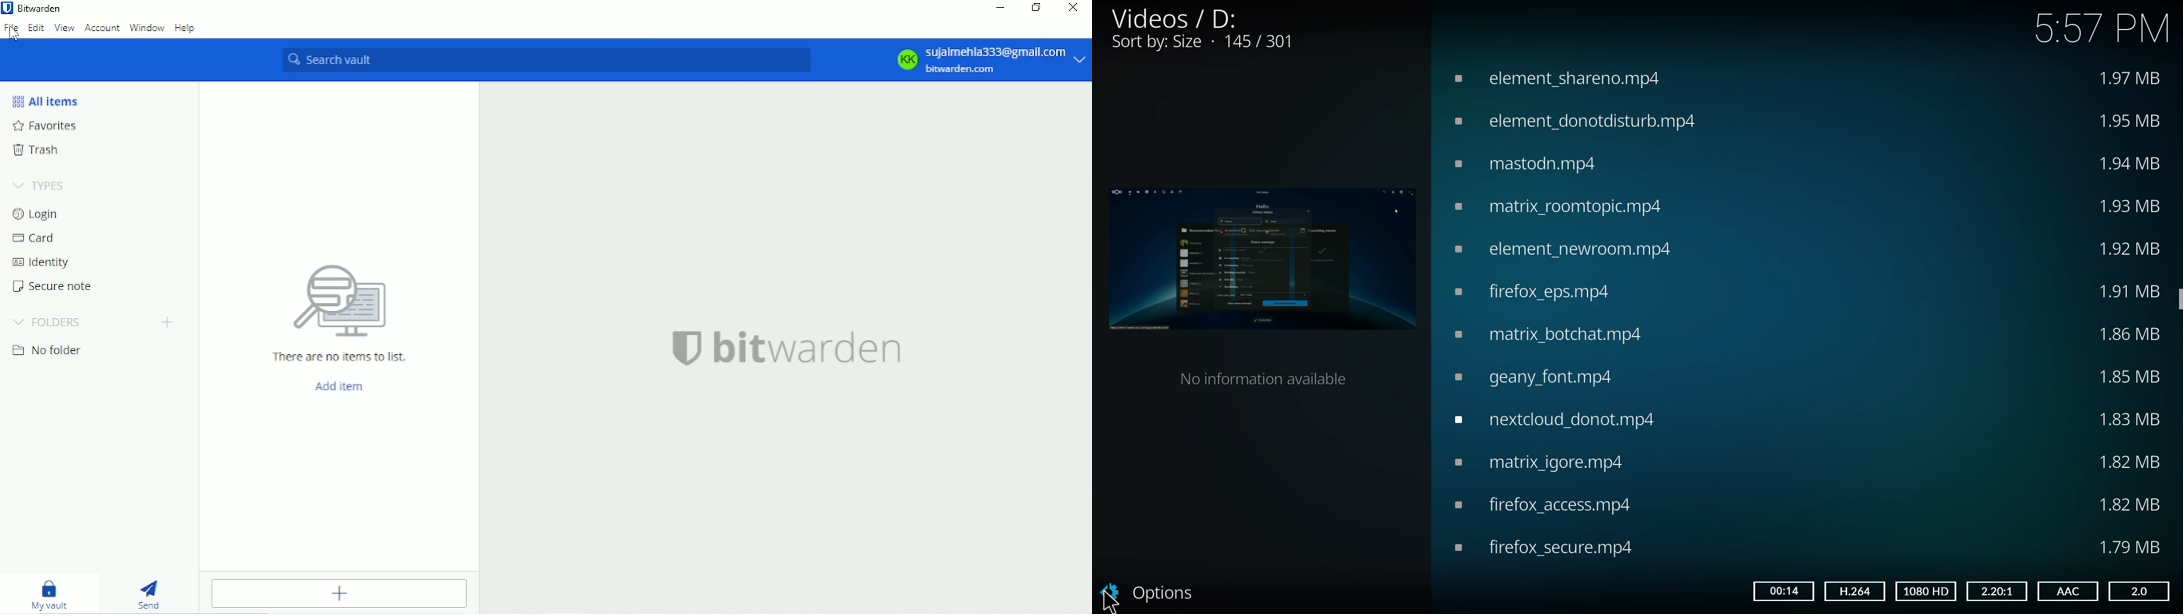 The width and height of the screenshot is (2184, 616). What do you see at coordinates (1578, 120) in the screenshot?
I see `video` at bounding box center [1578, 120].